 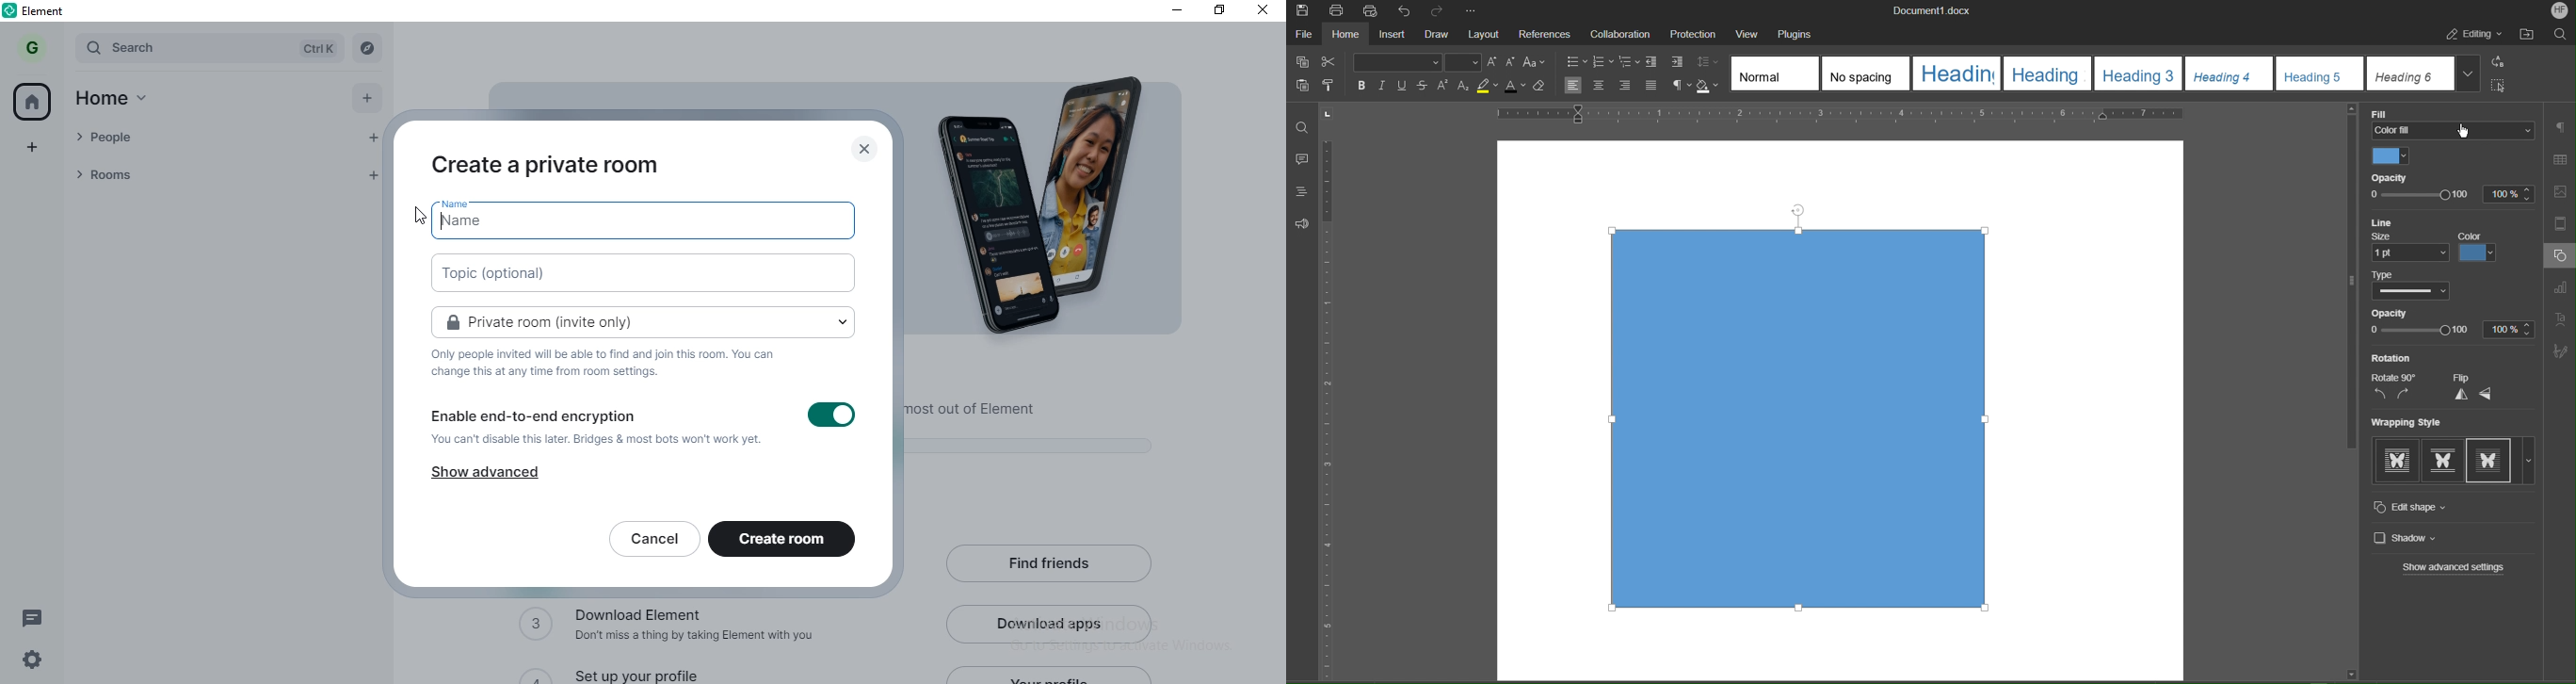 I want to click on Decrease Indent, so click(x=1655, y=62).